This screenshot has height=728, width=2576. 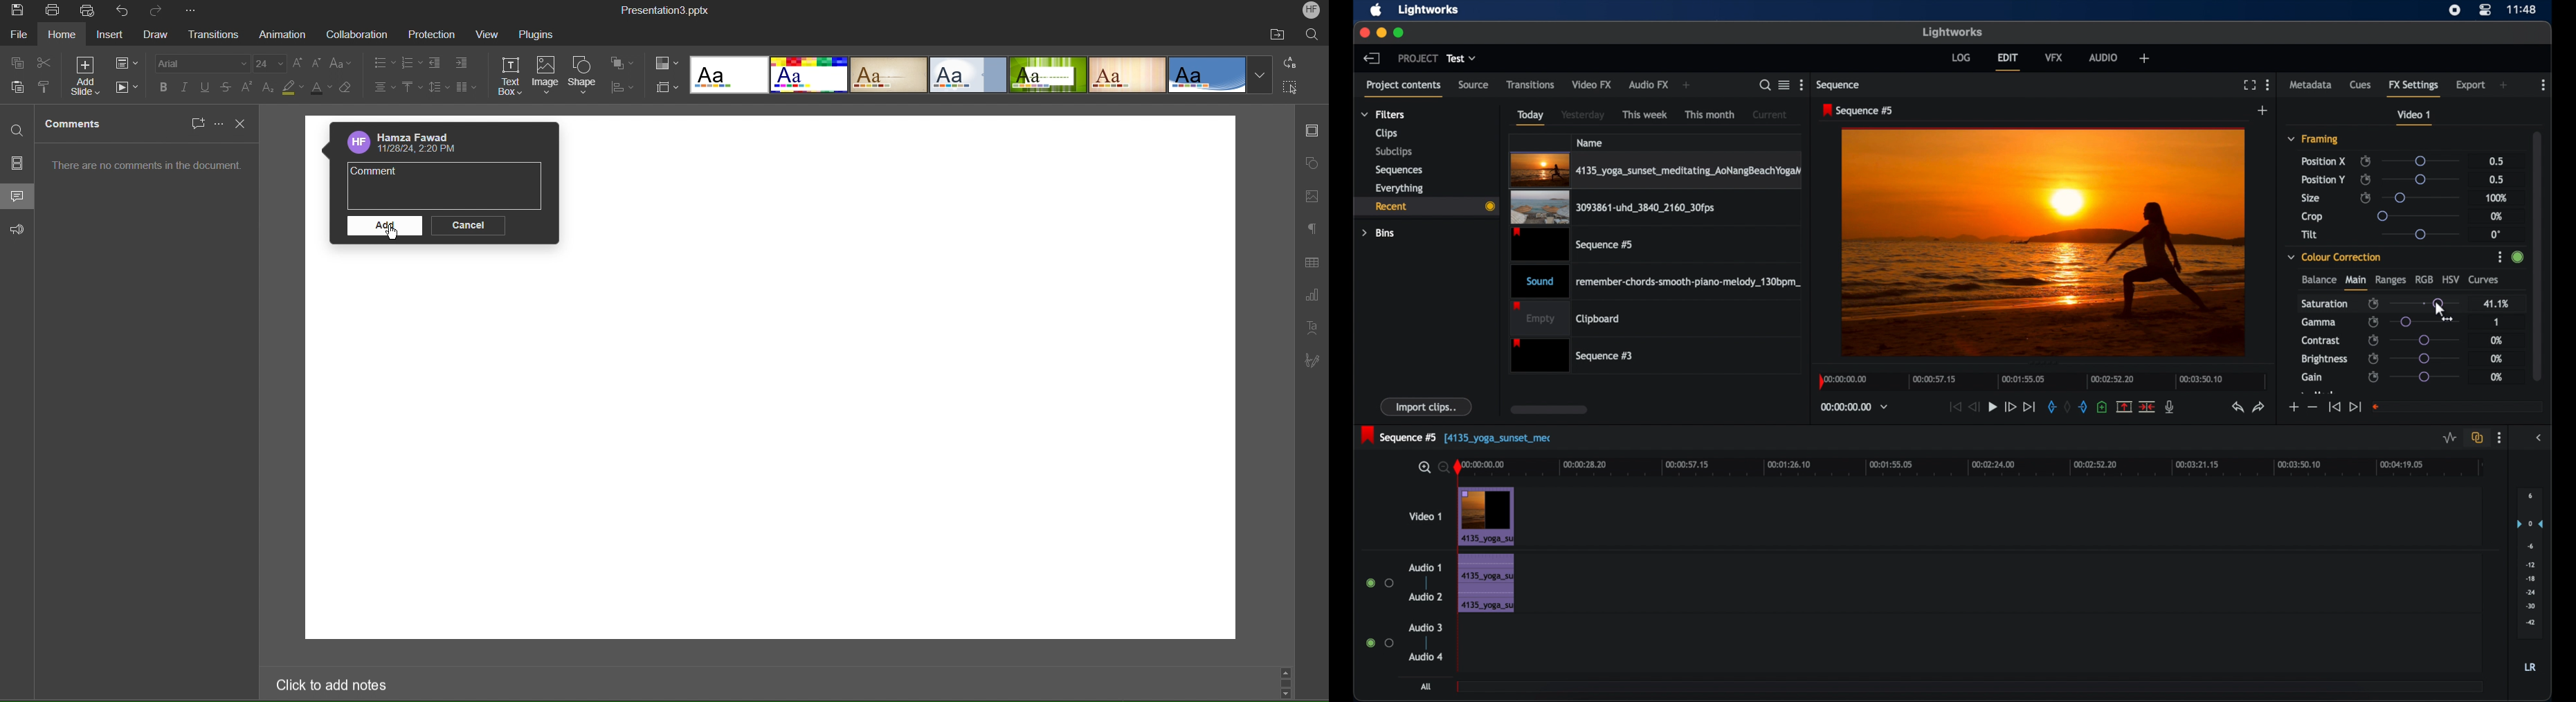 What do you see at coordinates (217, 123) in the screenshot?
I see `More` at bounding box center [217, 123].